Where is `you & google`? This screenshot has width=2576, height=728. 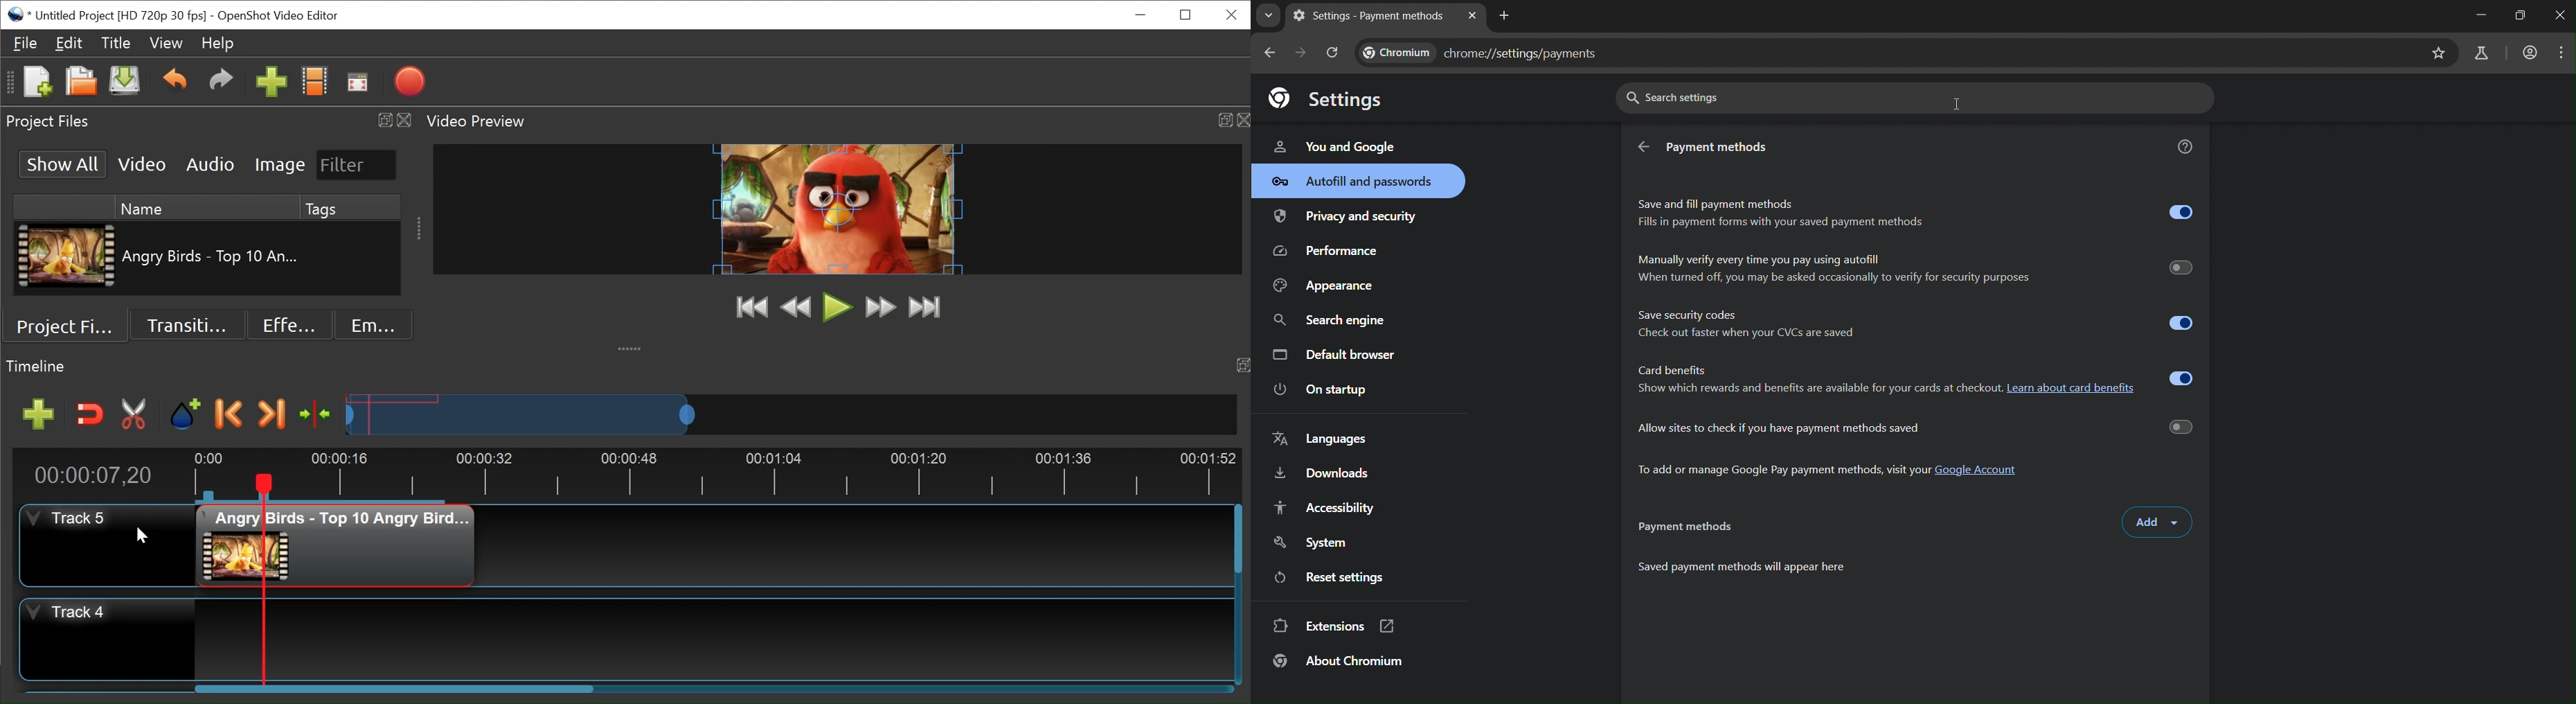 you & google is located at coordinates (1338, 146).